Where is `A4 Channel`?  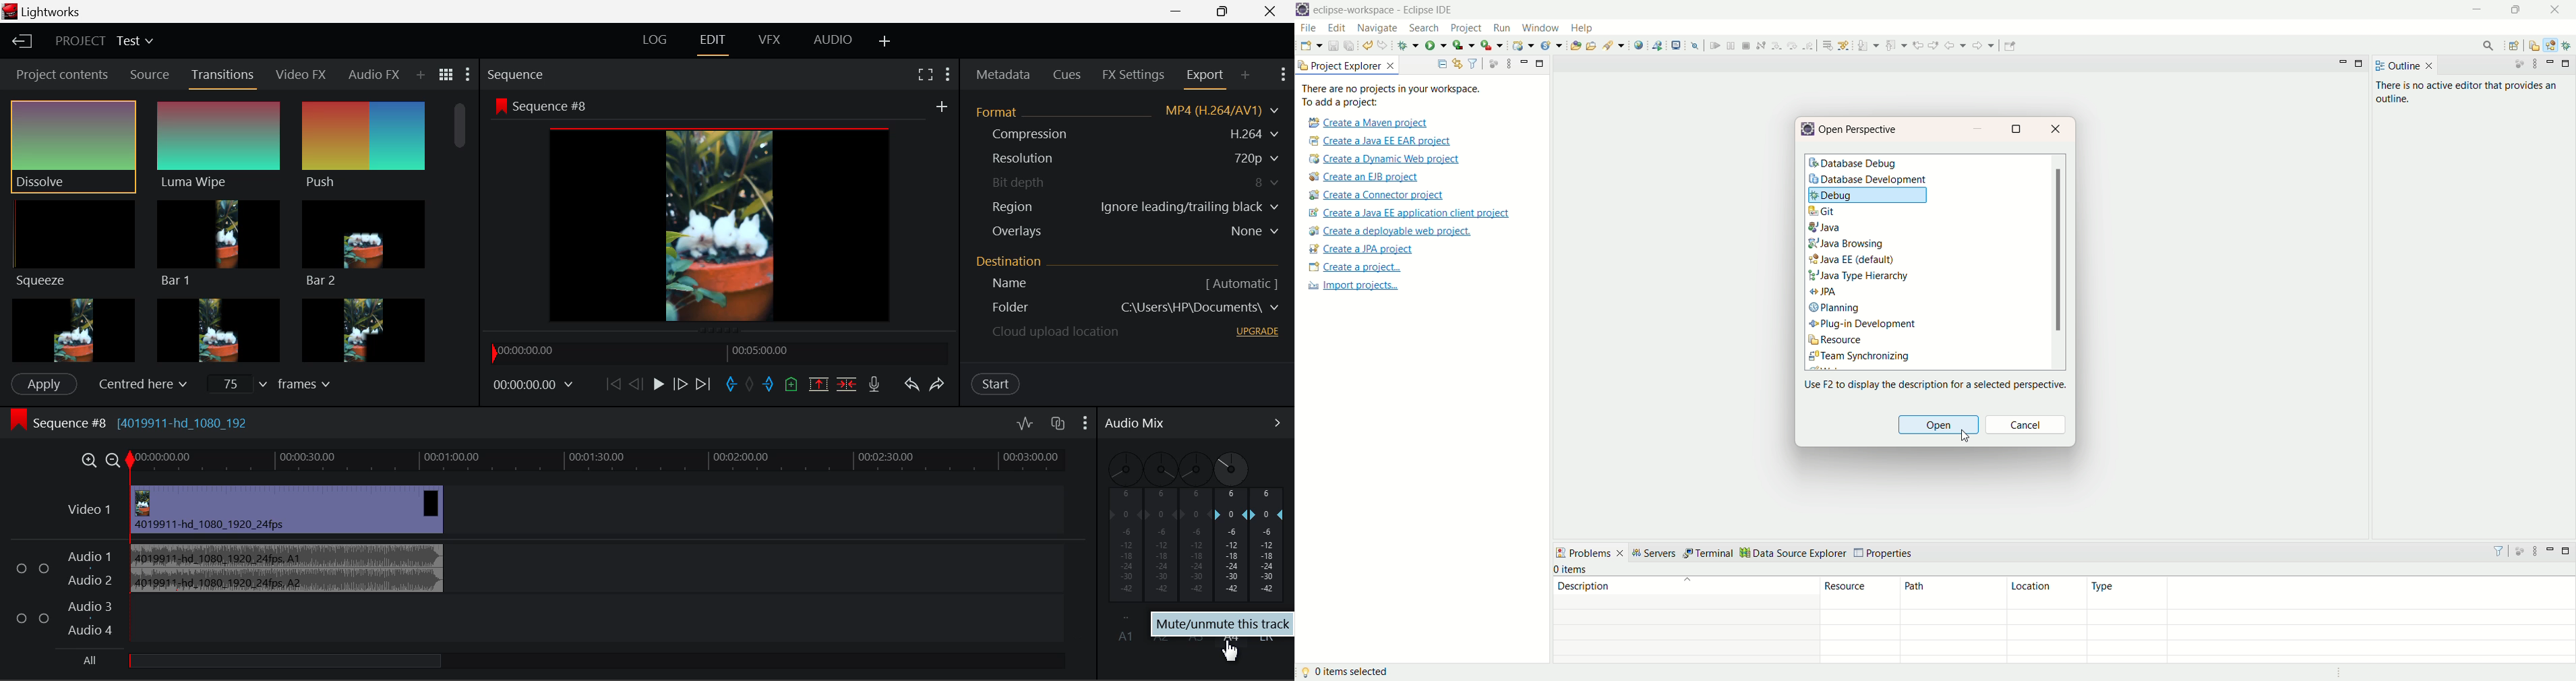
A4 Channel is located at coordinates (1232, 527).